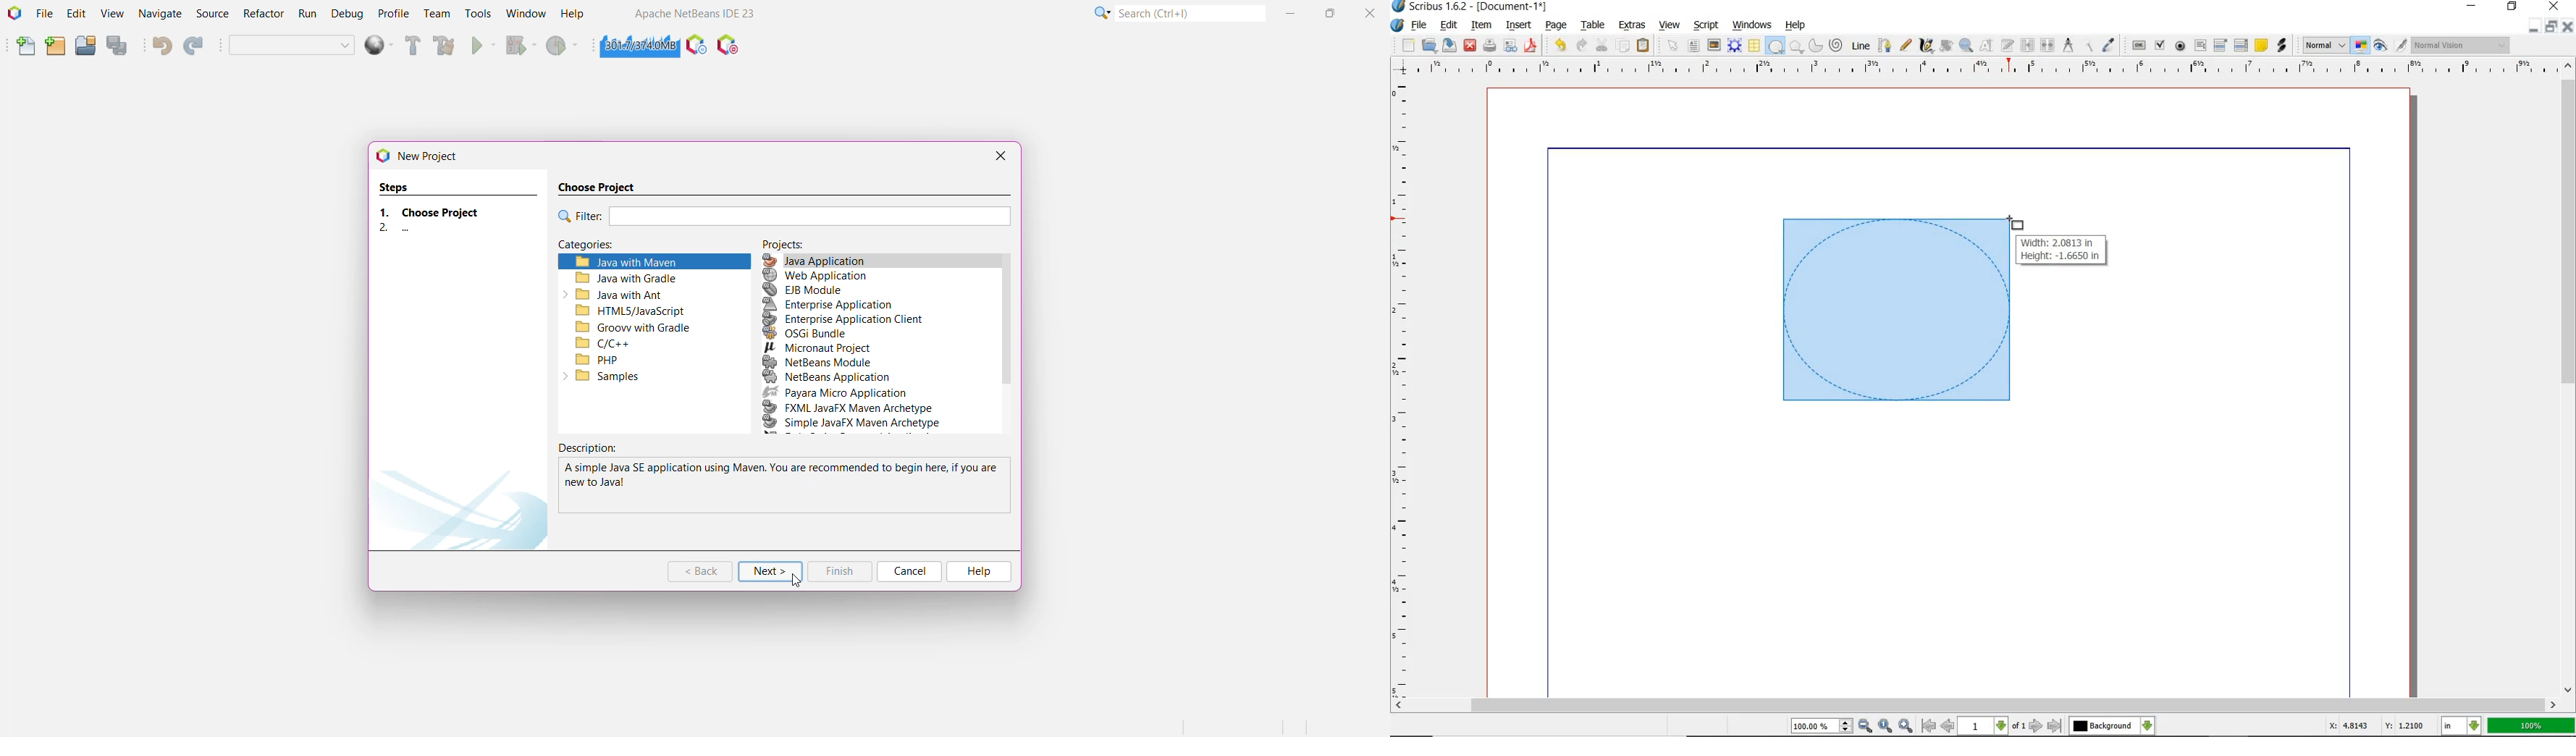 This screenshot has height=756, width=2576. I want to click on Minimize, so click(1291, 14).